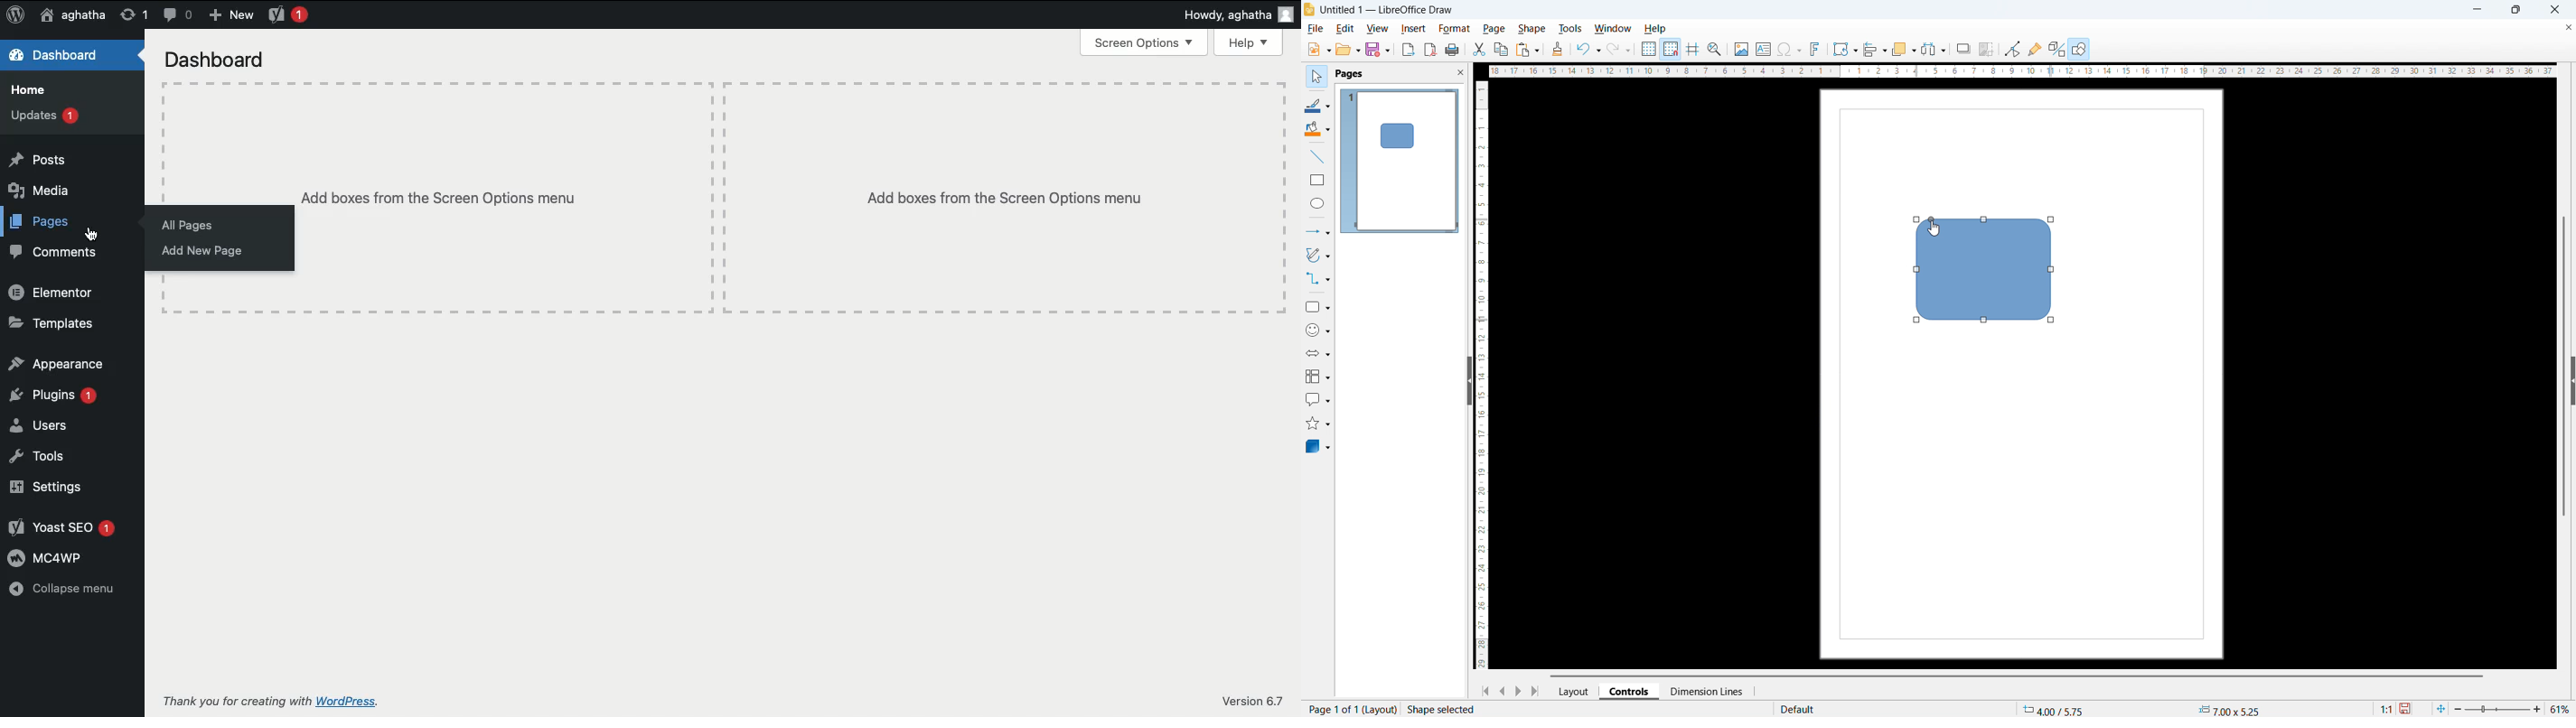 This screenshot has height=728, width=2576. I want to click on Comments, so click(54, 253).